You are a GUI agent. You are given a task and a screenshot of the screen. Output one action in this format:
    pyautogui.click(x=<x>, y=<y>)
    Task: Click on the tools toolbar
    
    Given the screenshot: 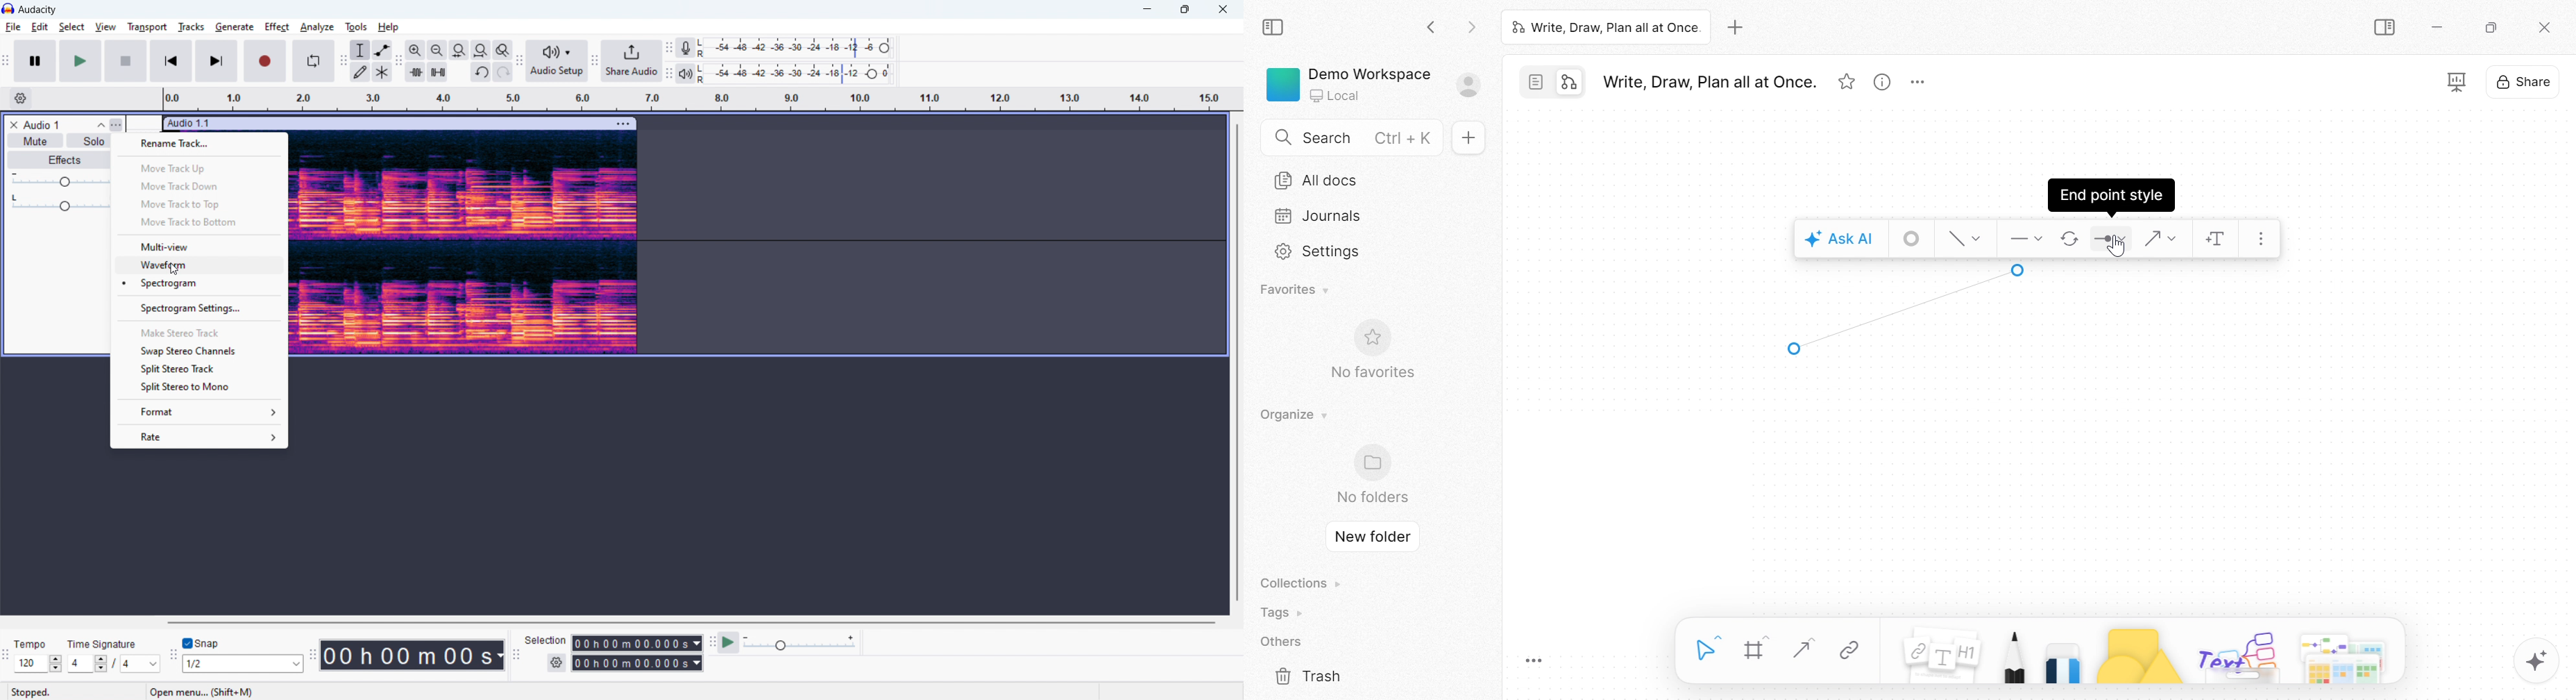 What is the action you would take?
    pyautogui.click(x=343, y=62)
    